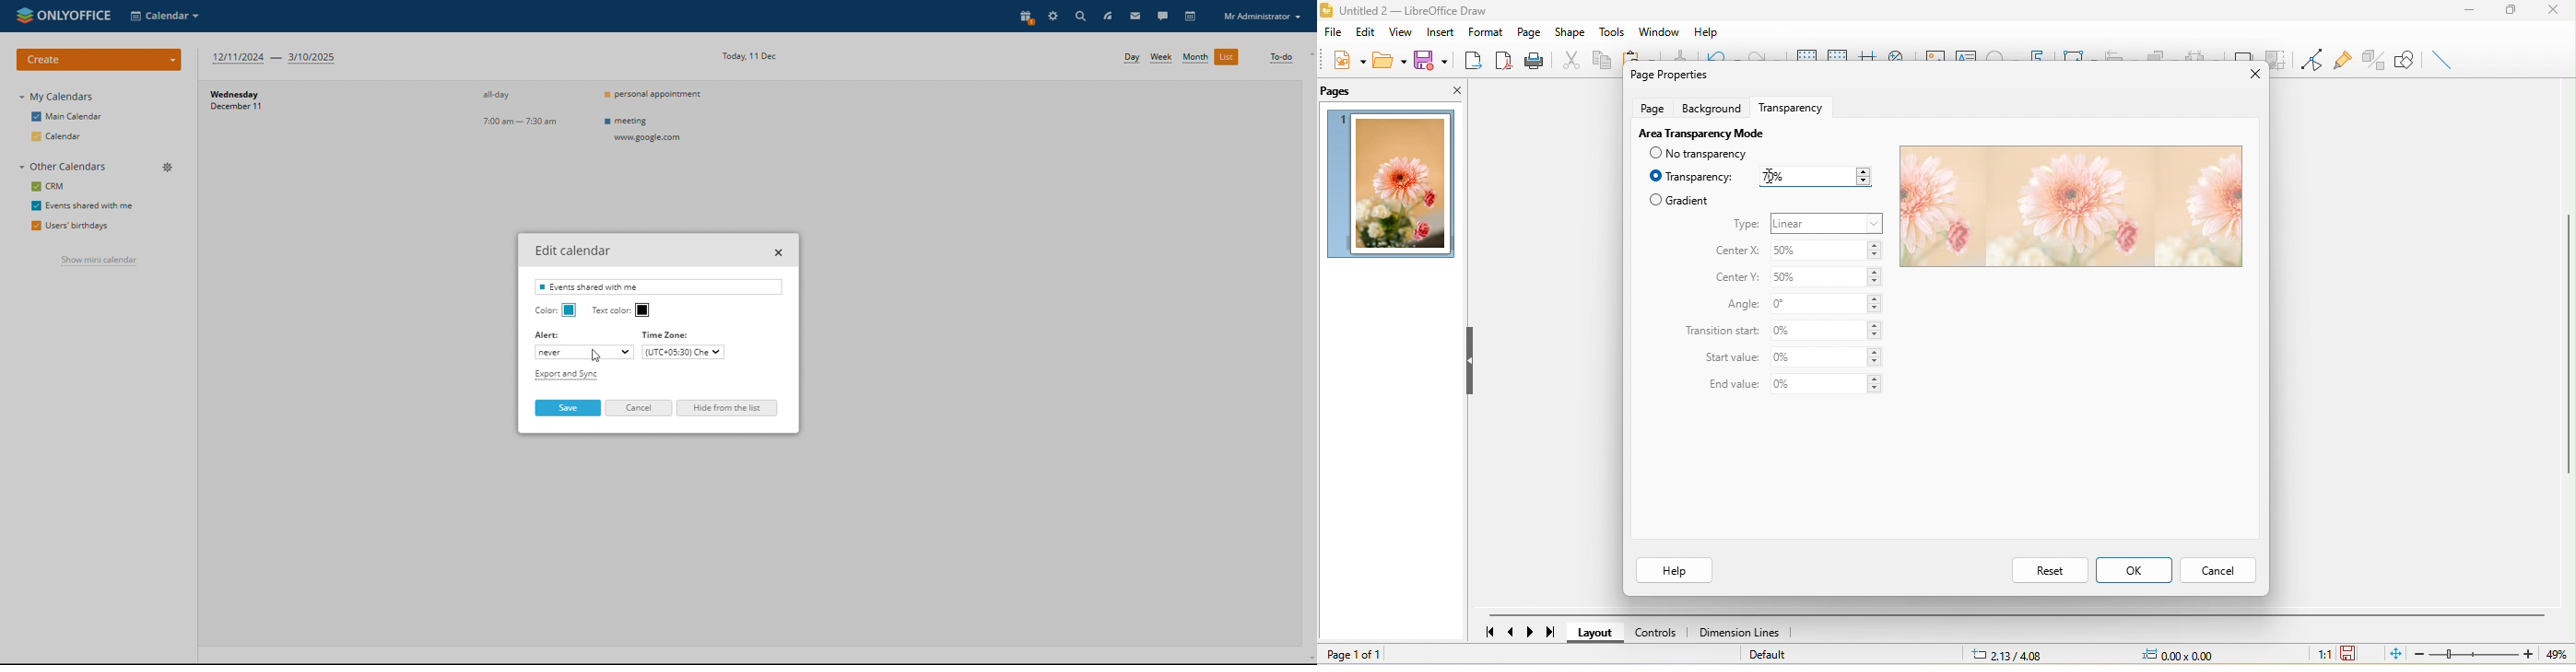 Image resolution: width=2576 pixels, height=672 pixels. What do you see at coordinates (1733, 359) in the screenshot?
I see `start value` at bounding box center [1733, 359].